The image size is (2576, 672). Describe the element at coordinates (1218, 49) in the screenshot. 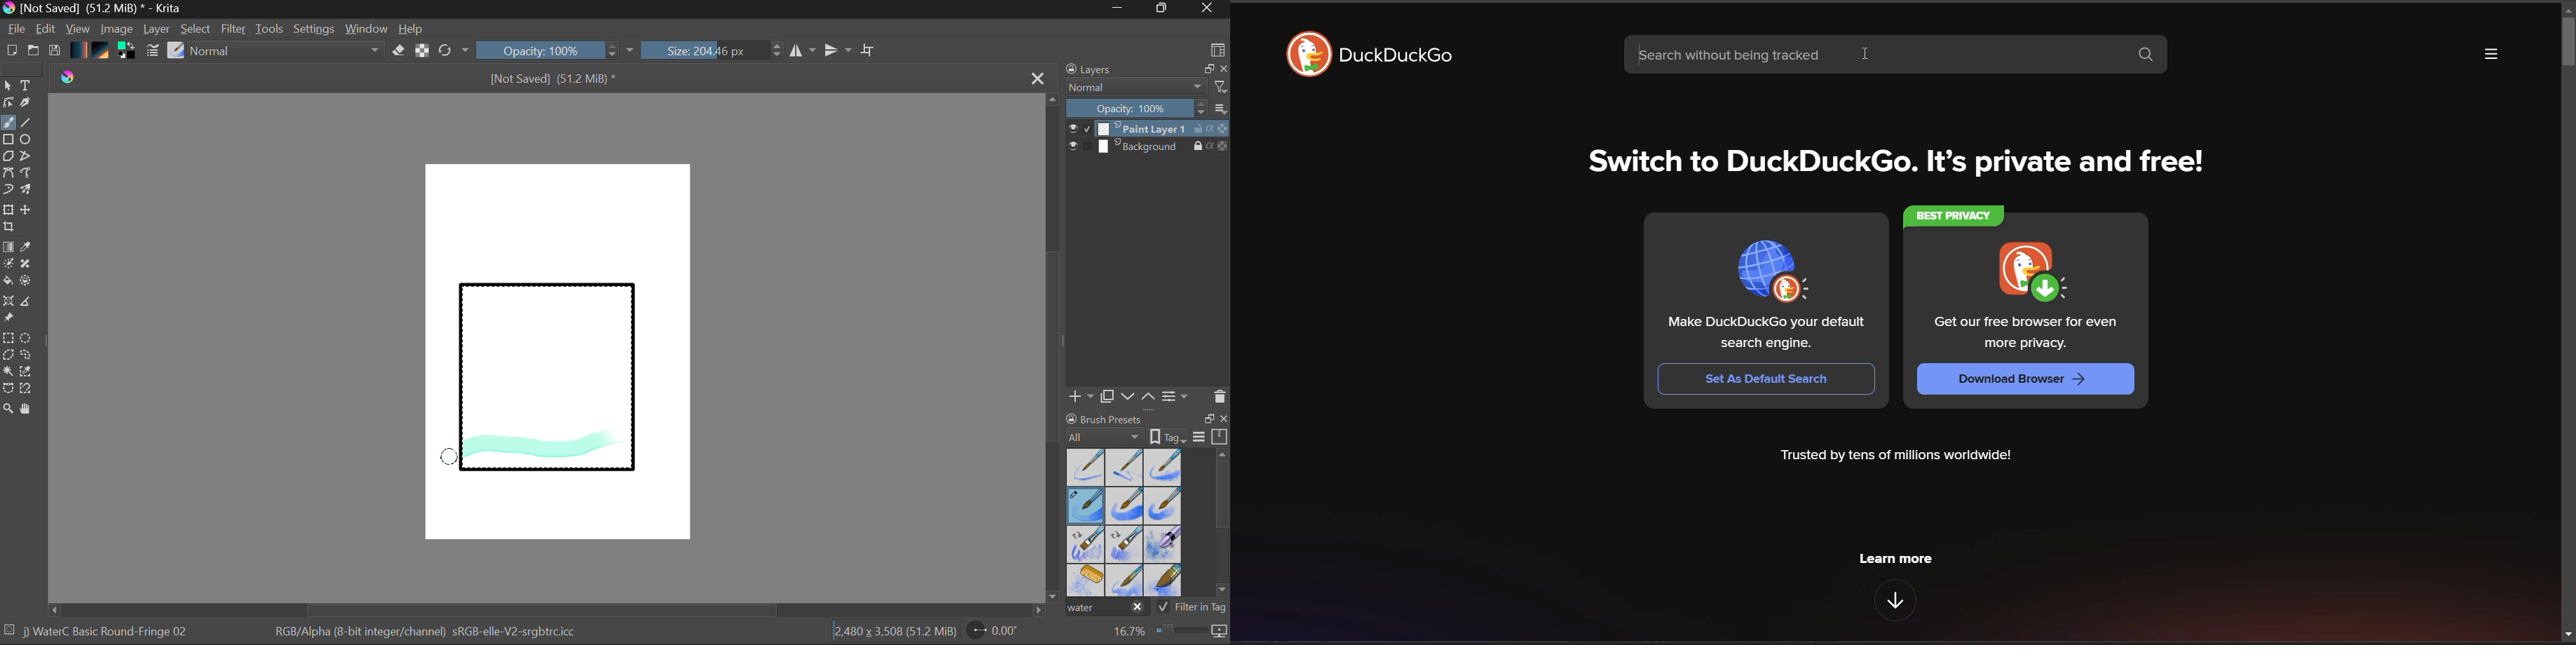

I see `Choose Workspace` at that location.